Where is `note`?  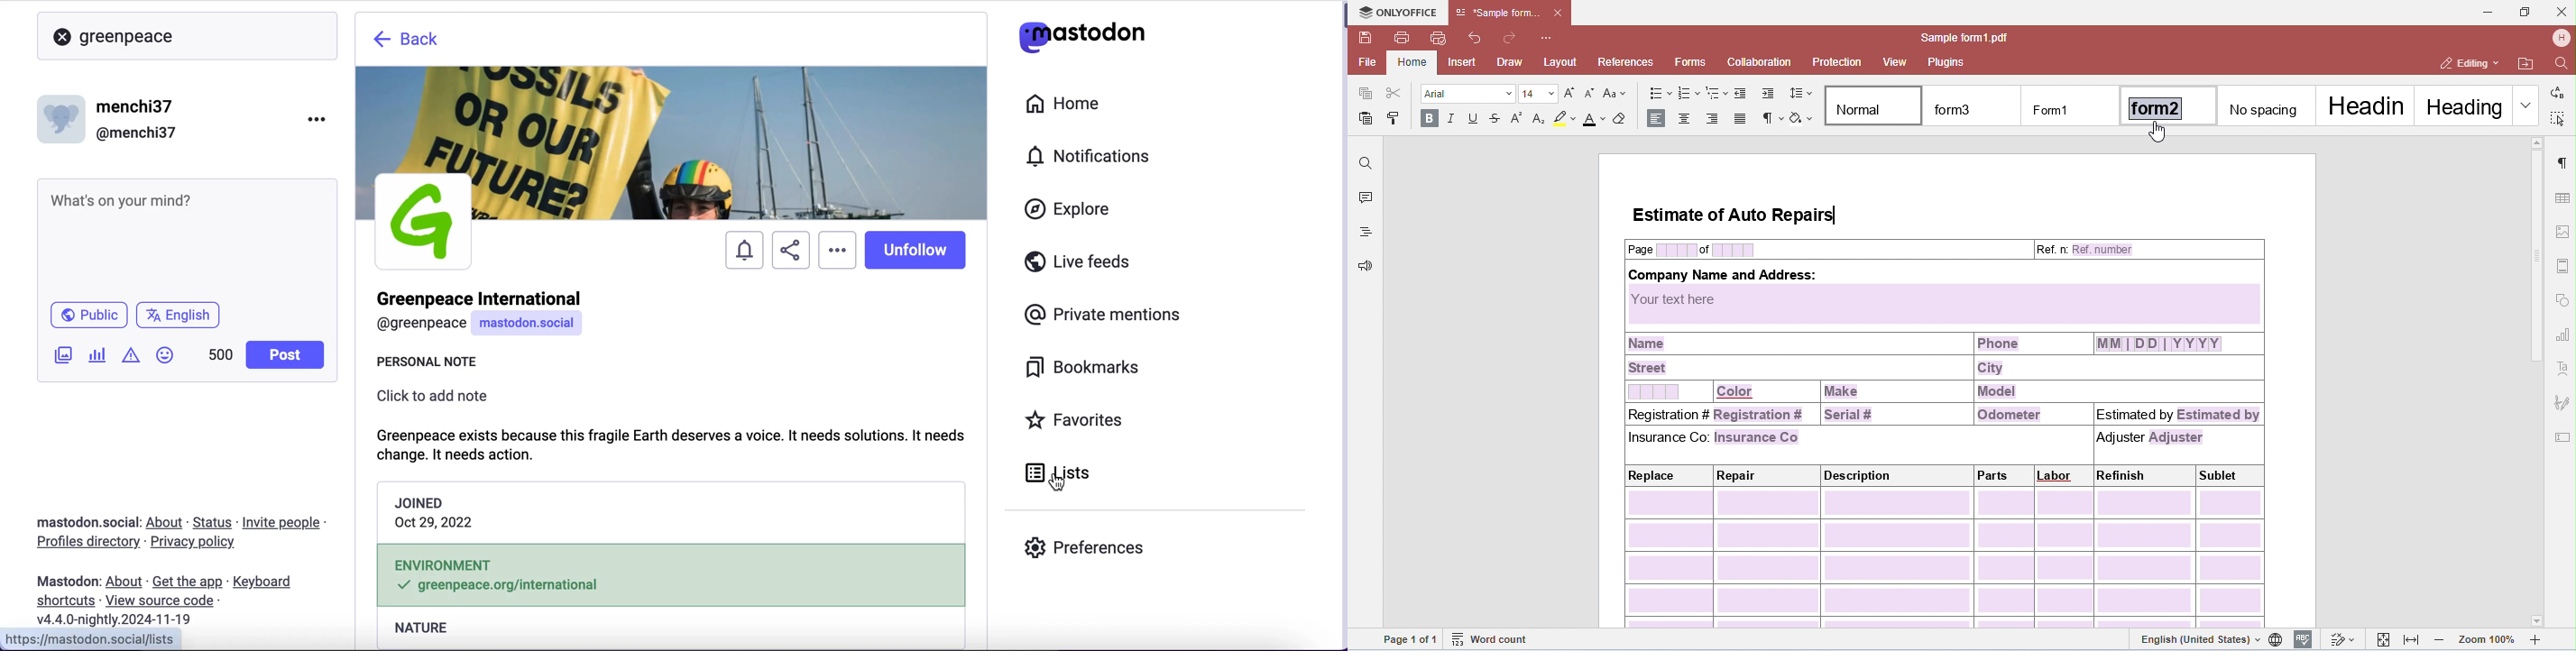
note is located at coordinates (671, 444).